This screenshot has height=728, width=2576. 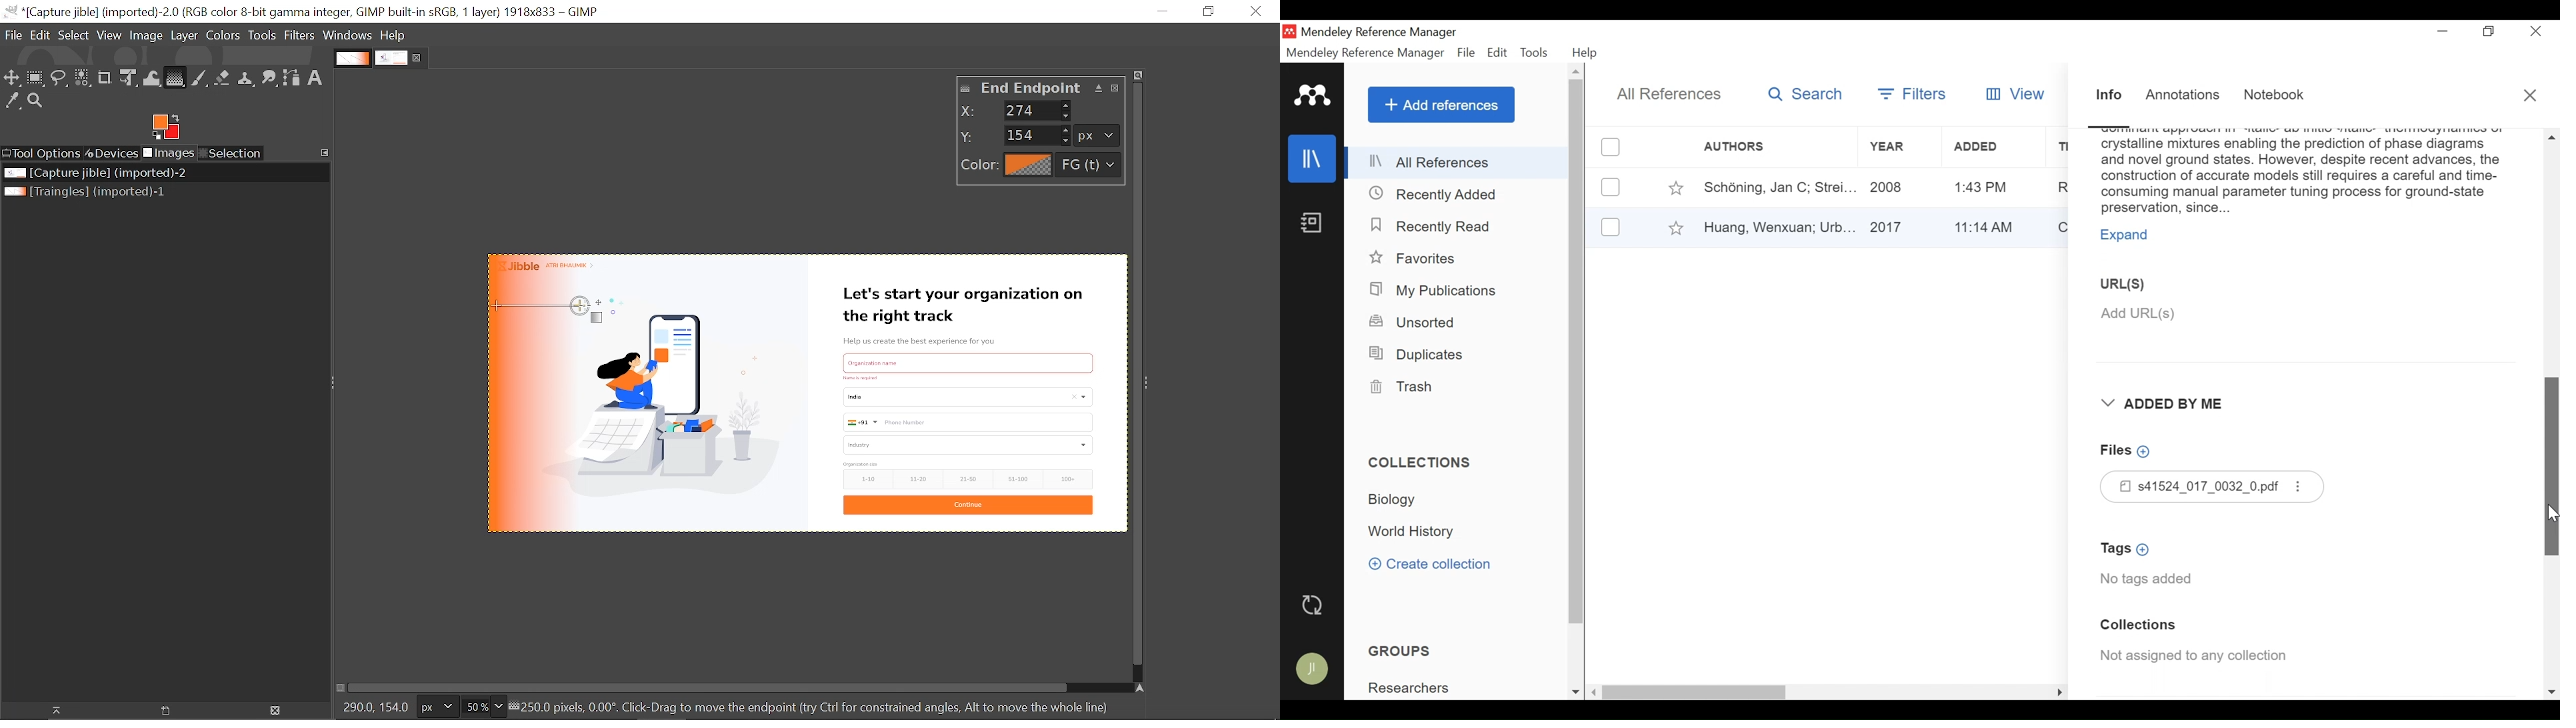 What do you see at coordinates (2017, 92) in the screenshot?
I see `View` at bounding box center [2017, 92].